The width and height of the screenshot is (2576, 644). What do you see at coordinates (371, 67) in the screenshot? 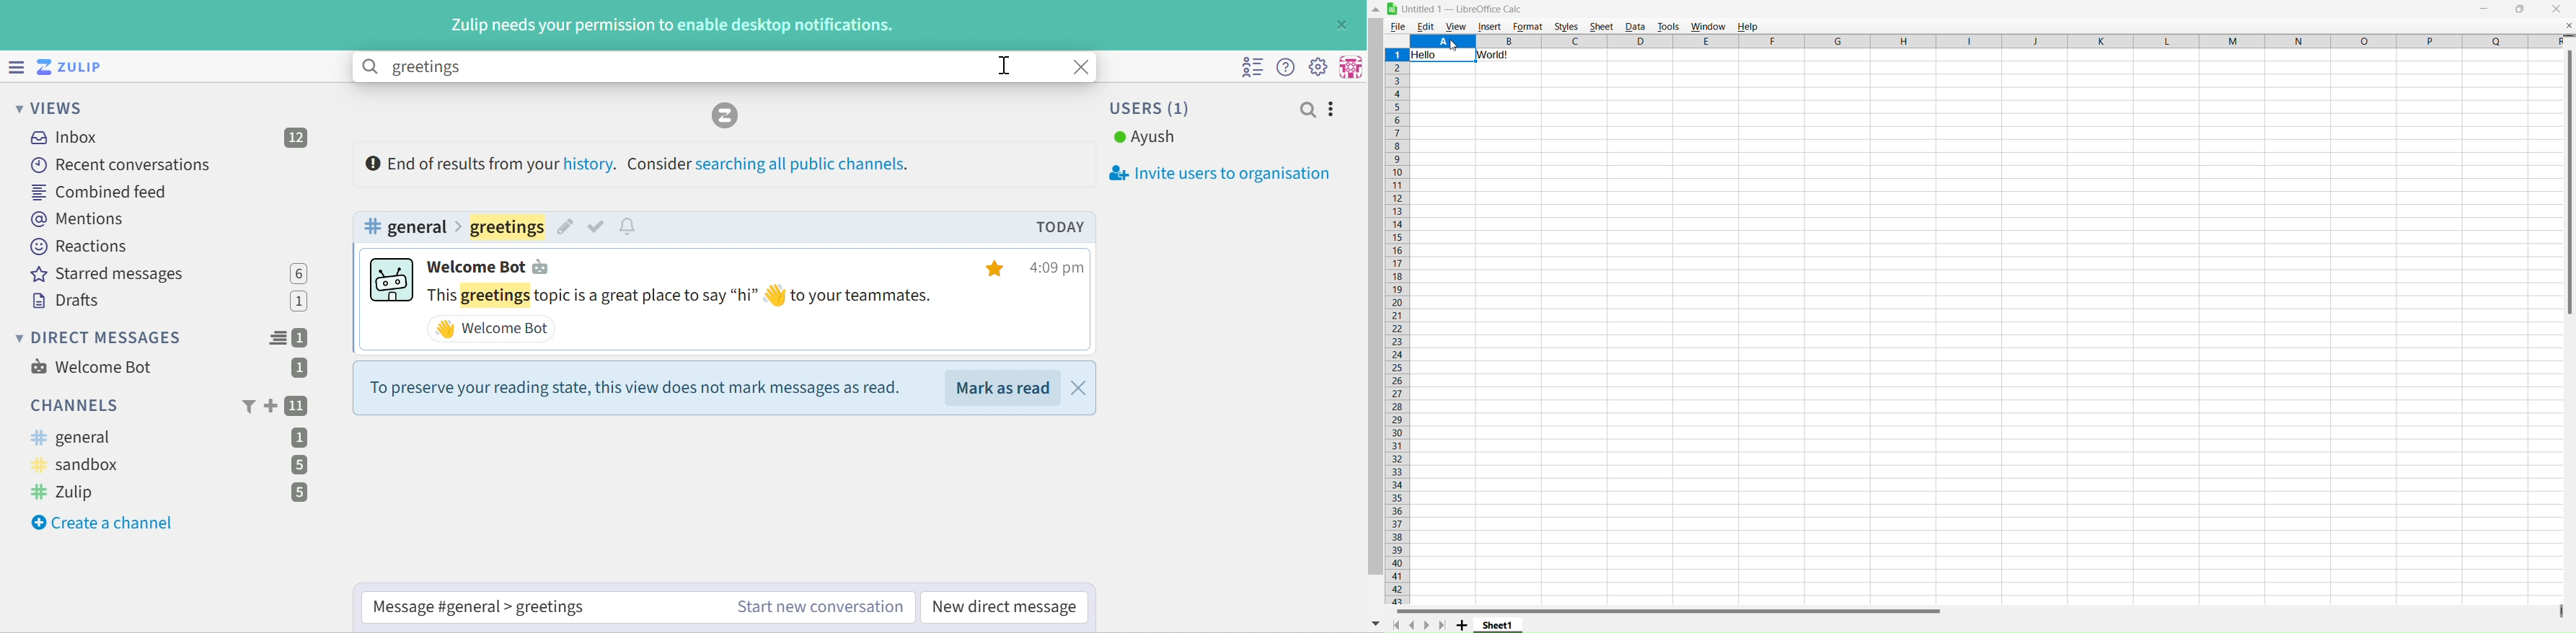
I see `Search icon` at bounding box center [371, 67].